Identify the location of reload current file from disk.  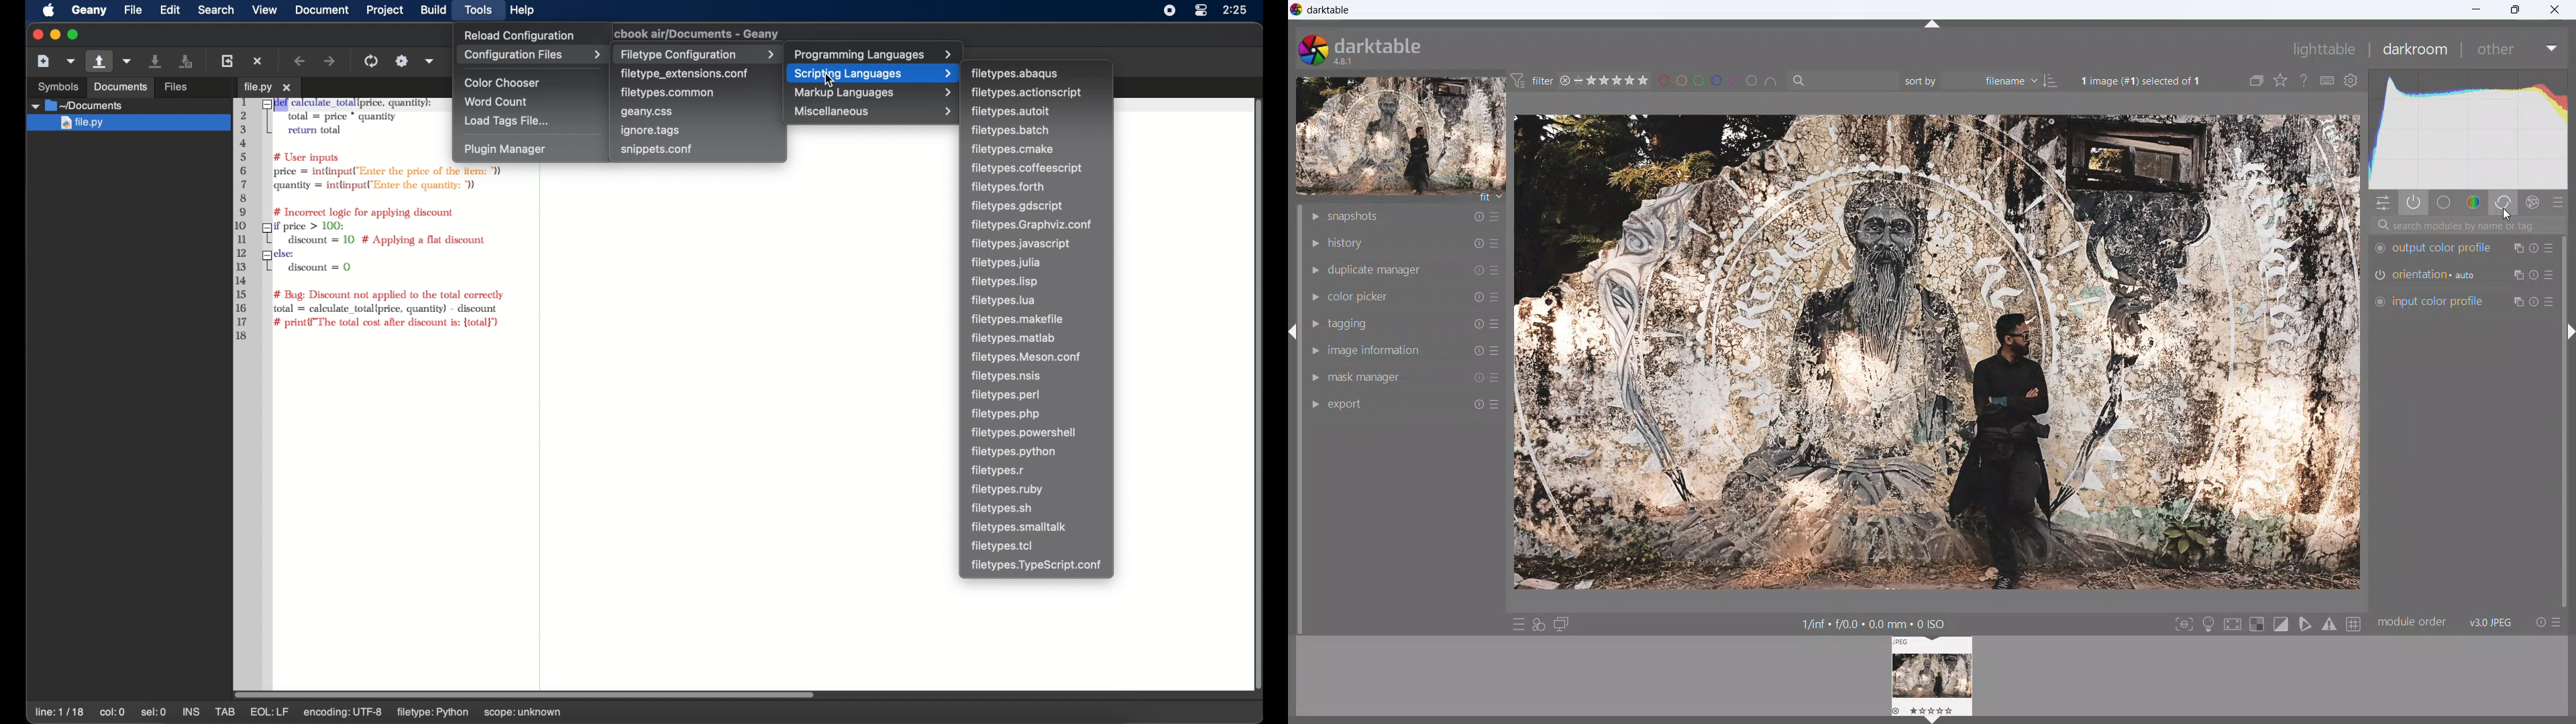
(227, 60).